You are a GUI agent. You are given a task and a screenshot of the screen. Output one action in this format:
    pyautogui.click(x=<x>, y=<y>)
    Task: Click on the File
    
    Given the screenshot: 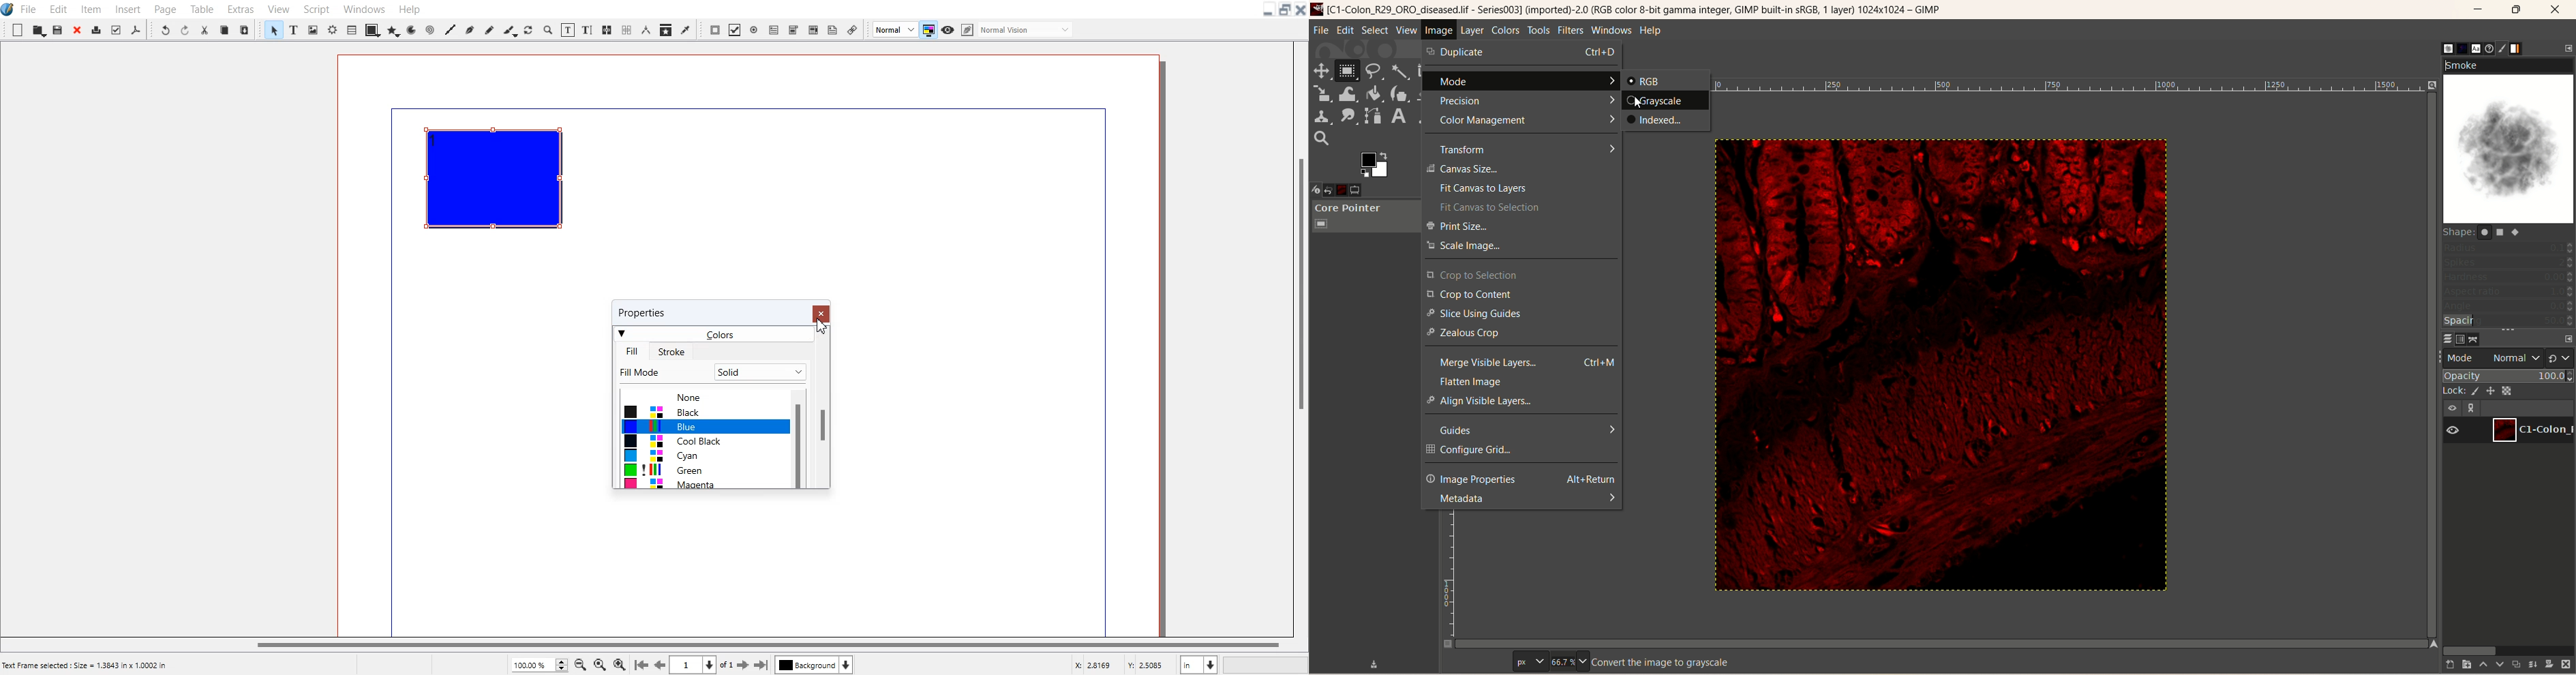 What is the action you would take?
    pyautogui.click(x=29, y=9)
    